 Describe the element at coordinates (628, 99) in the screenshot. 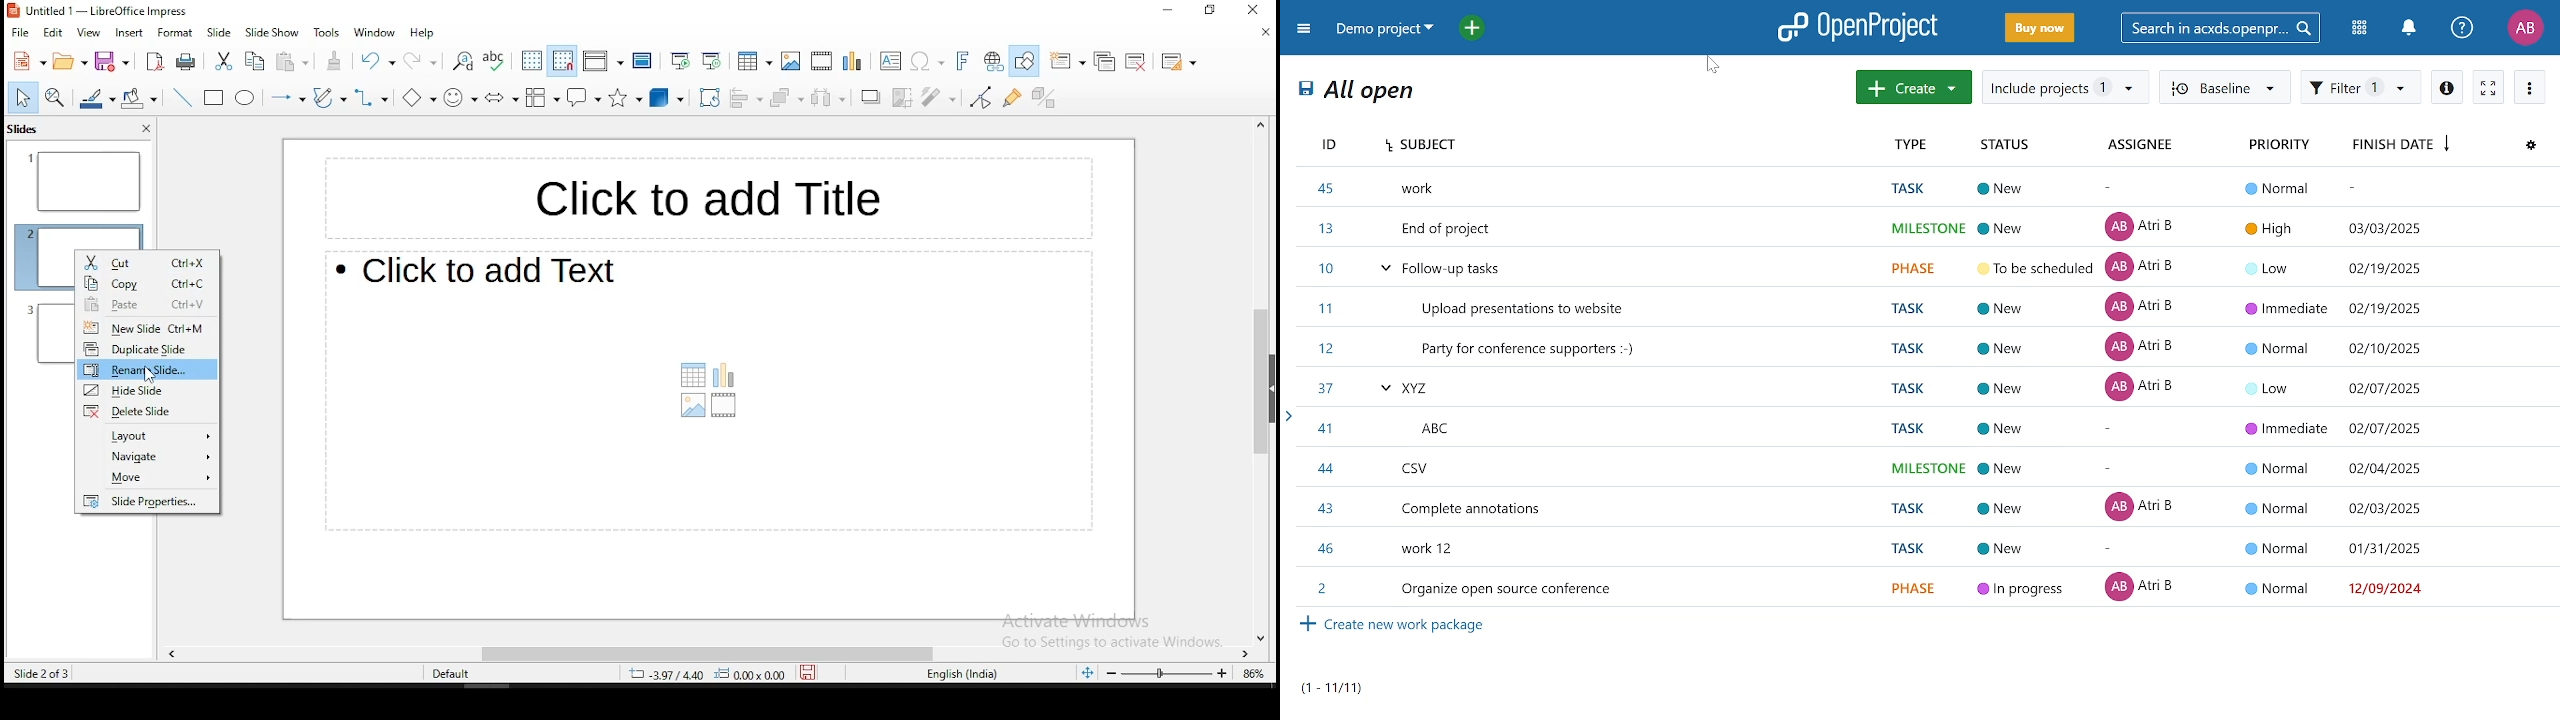

I see `stars and banners` at that location.